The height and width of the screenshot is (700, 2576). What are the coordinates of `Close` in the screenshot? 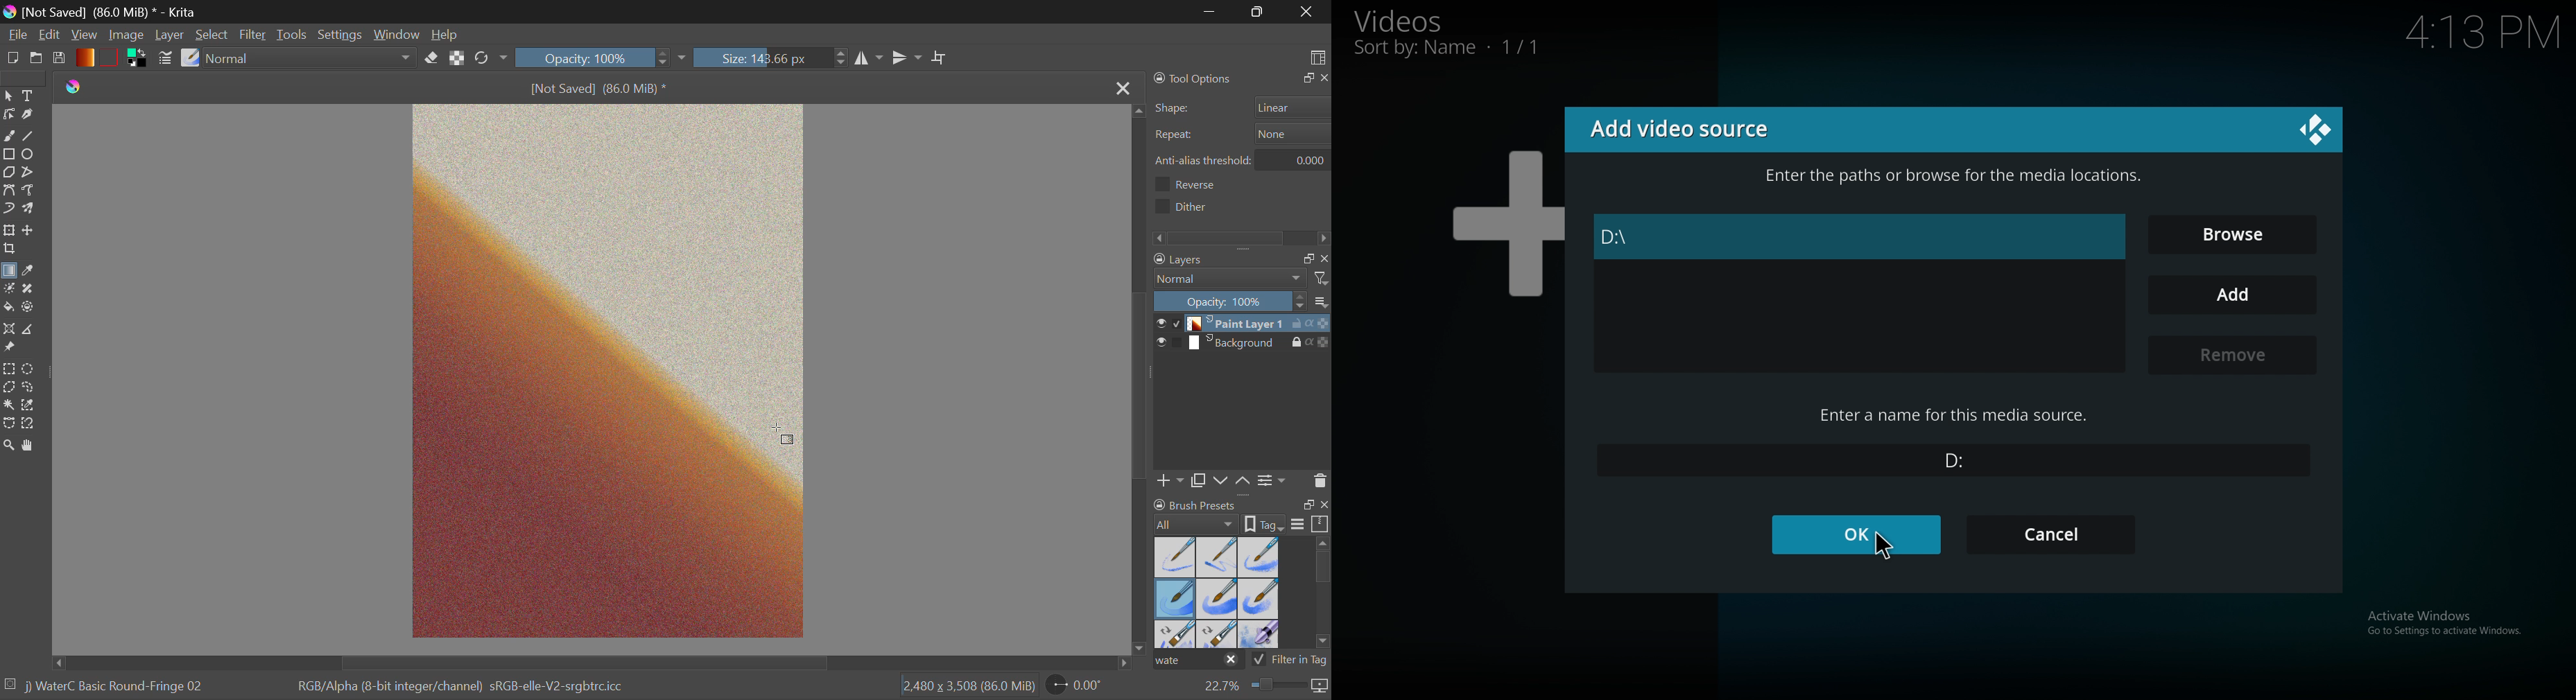 It's located at (1307, 12).